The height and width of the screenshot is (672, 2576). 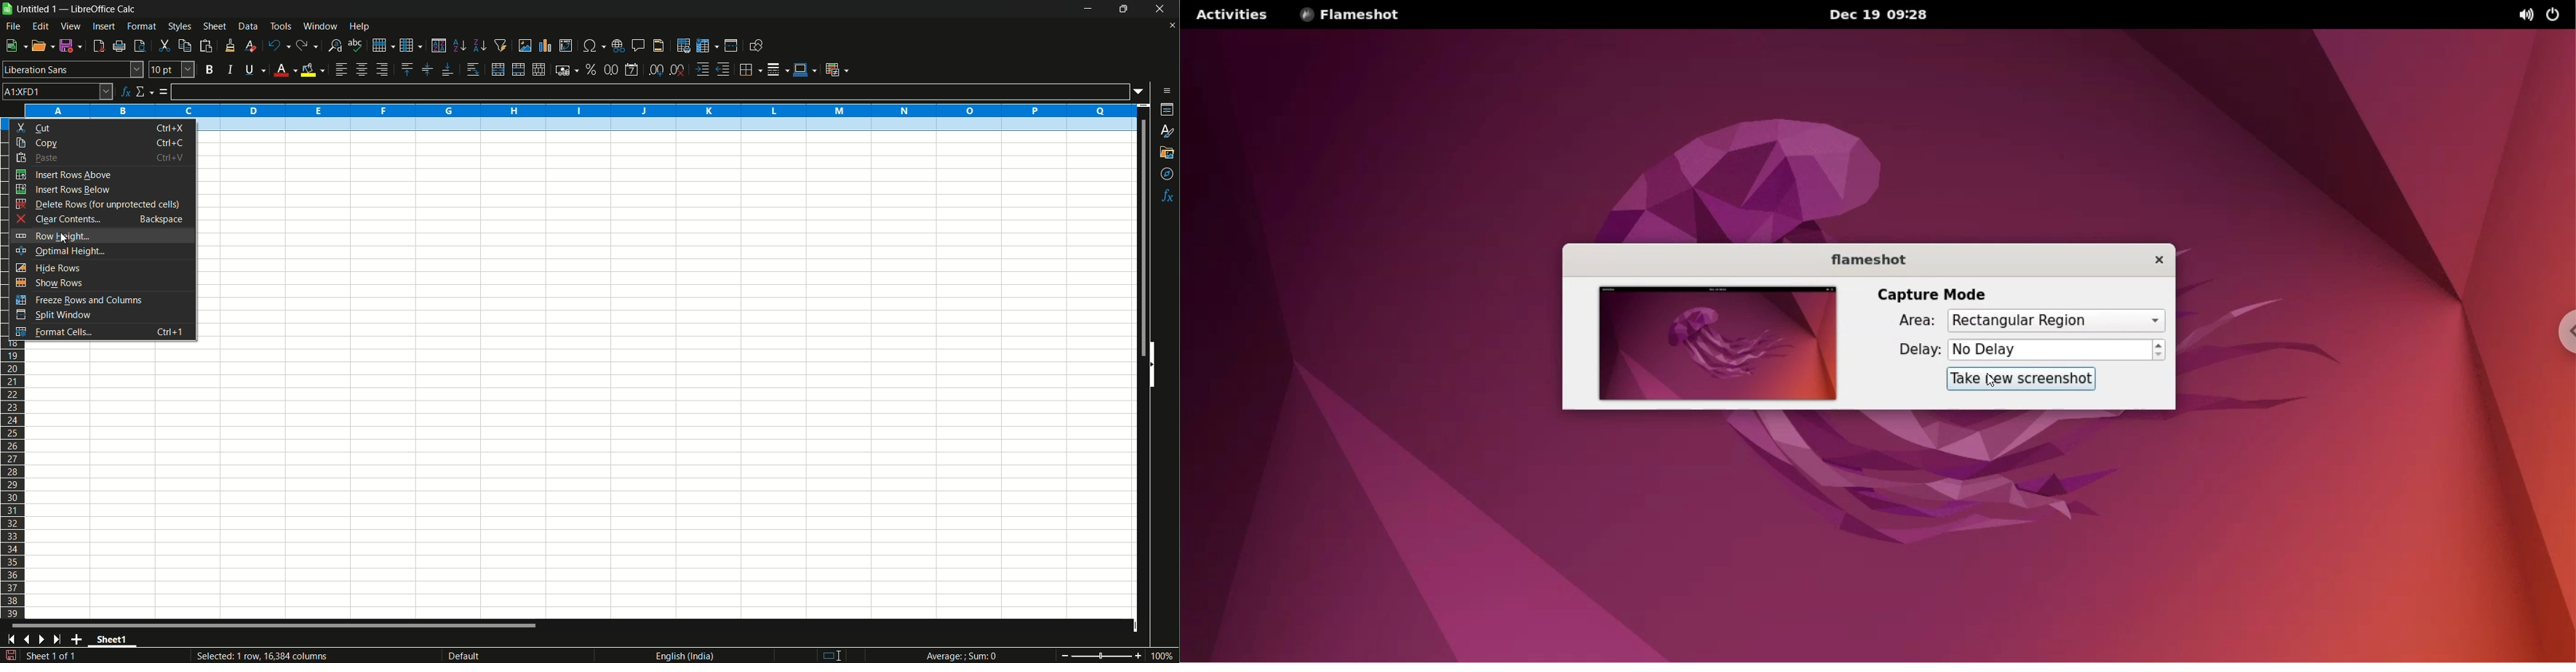 What do you see at coordinates (578, 483) in the screenshot?
I see `workspace` at bounding box center [578, 483].